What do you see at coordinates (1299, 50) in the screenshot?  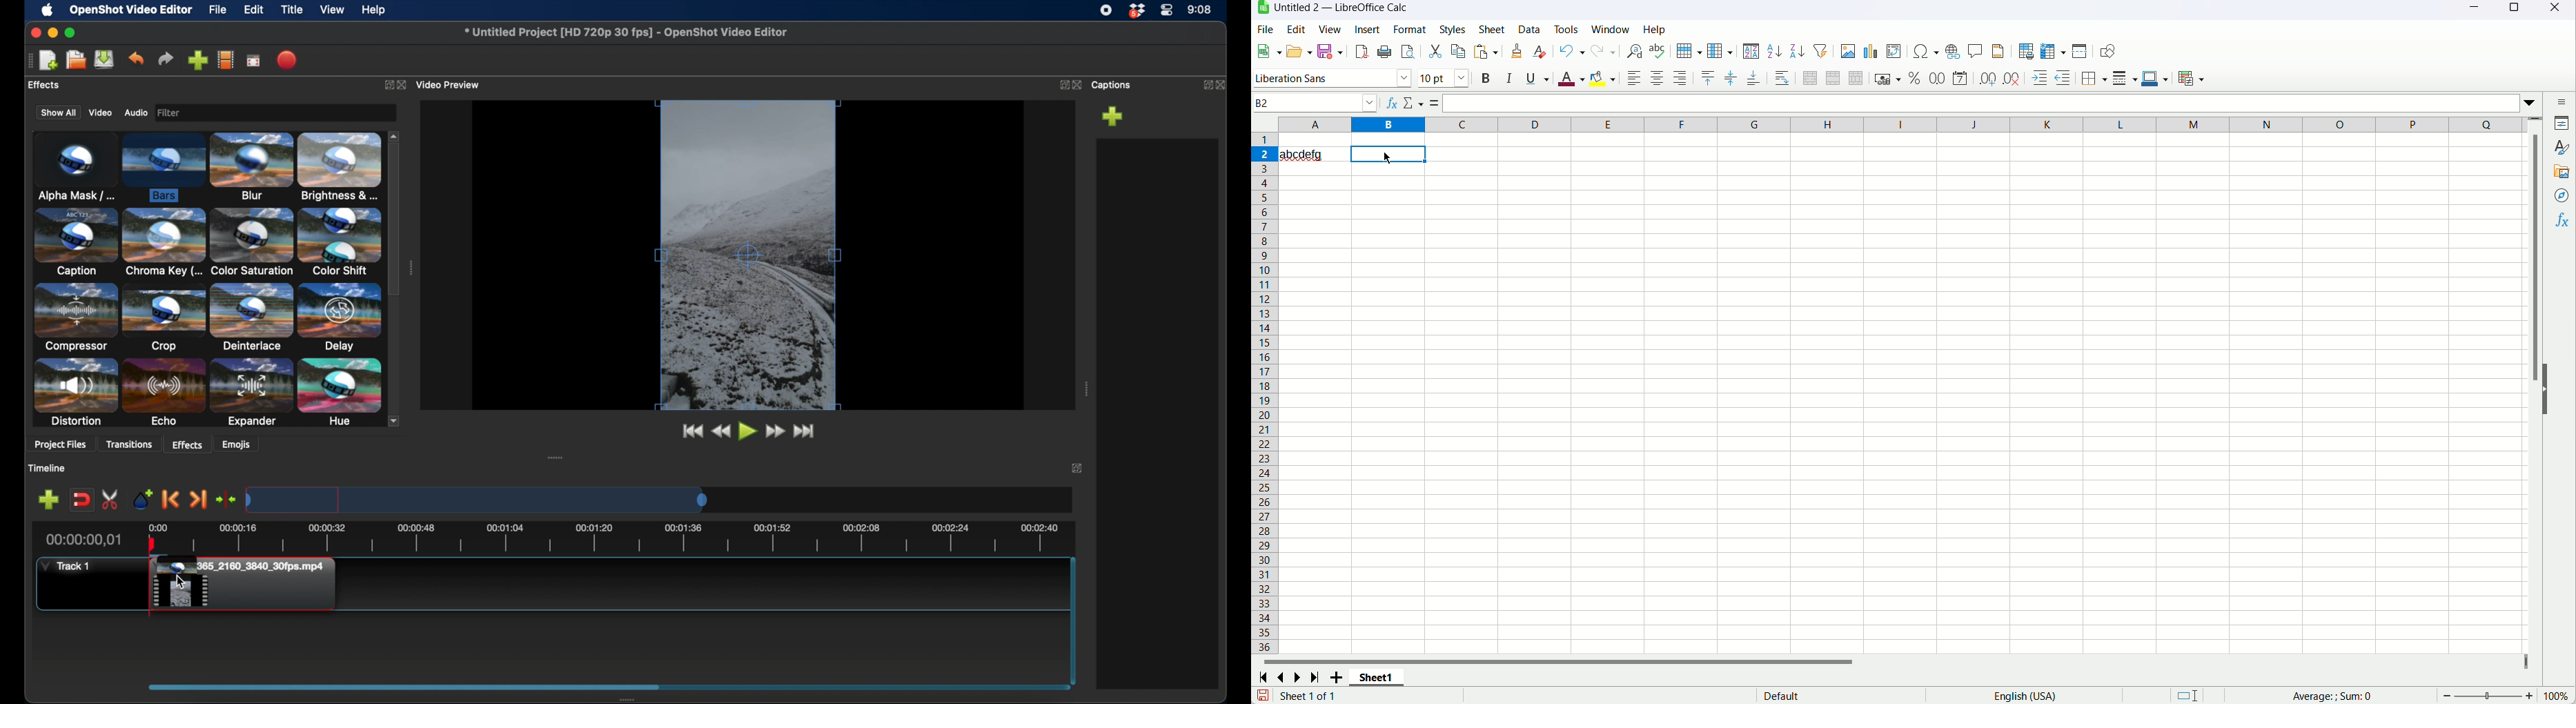 I see `open` at bounding box center [1299, 50].